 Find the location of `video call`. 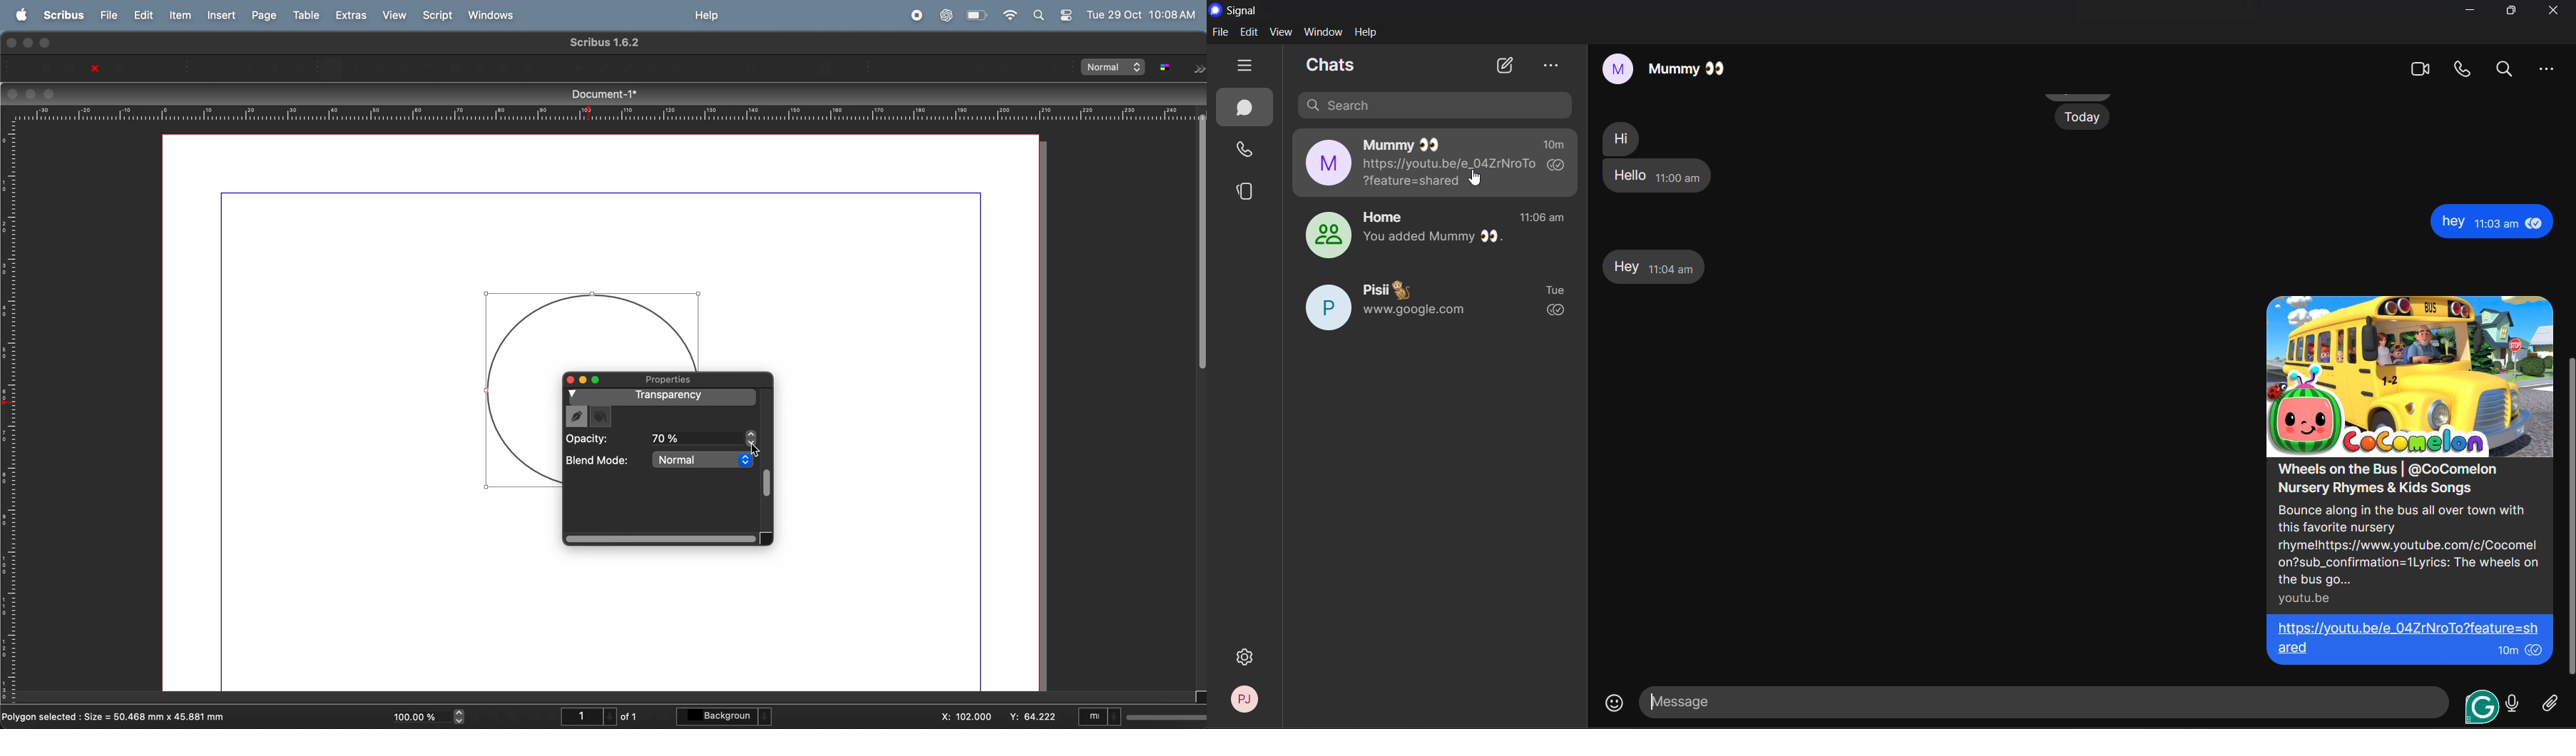

video call is located at coordinates (2463, 67).